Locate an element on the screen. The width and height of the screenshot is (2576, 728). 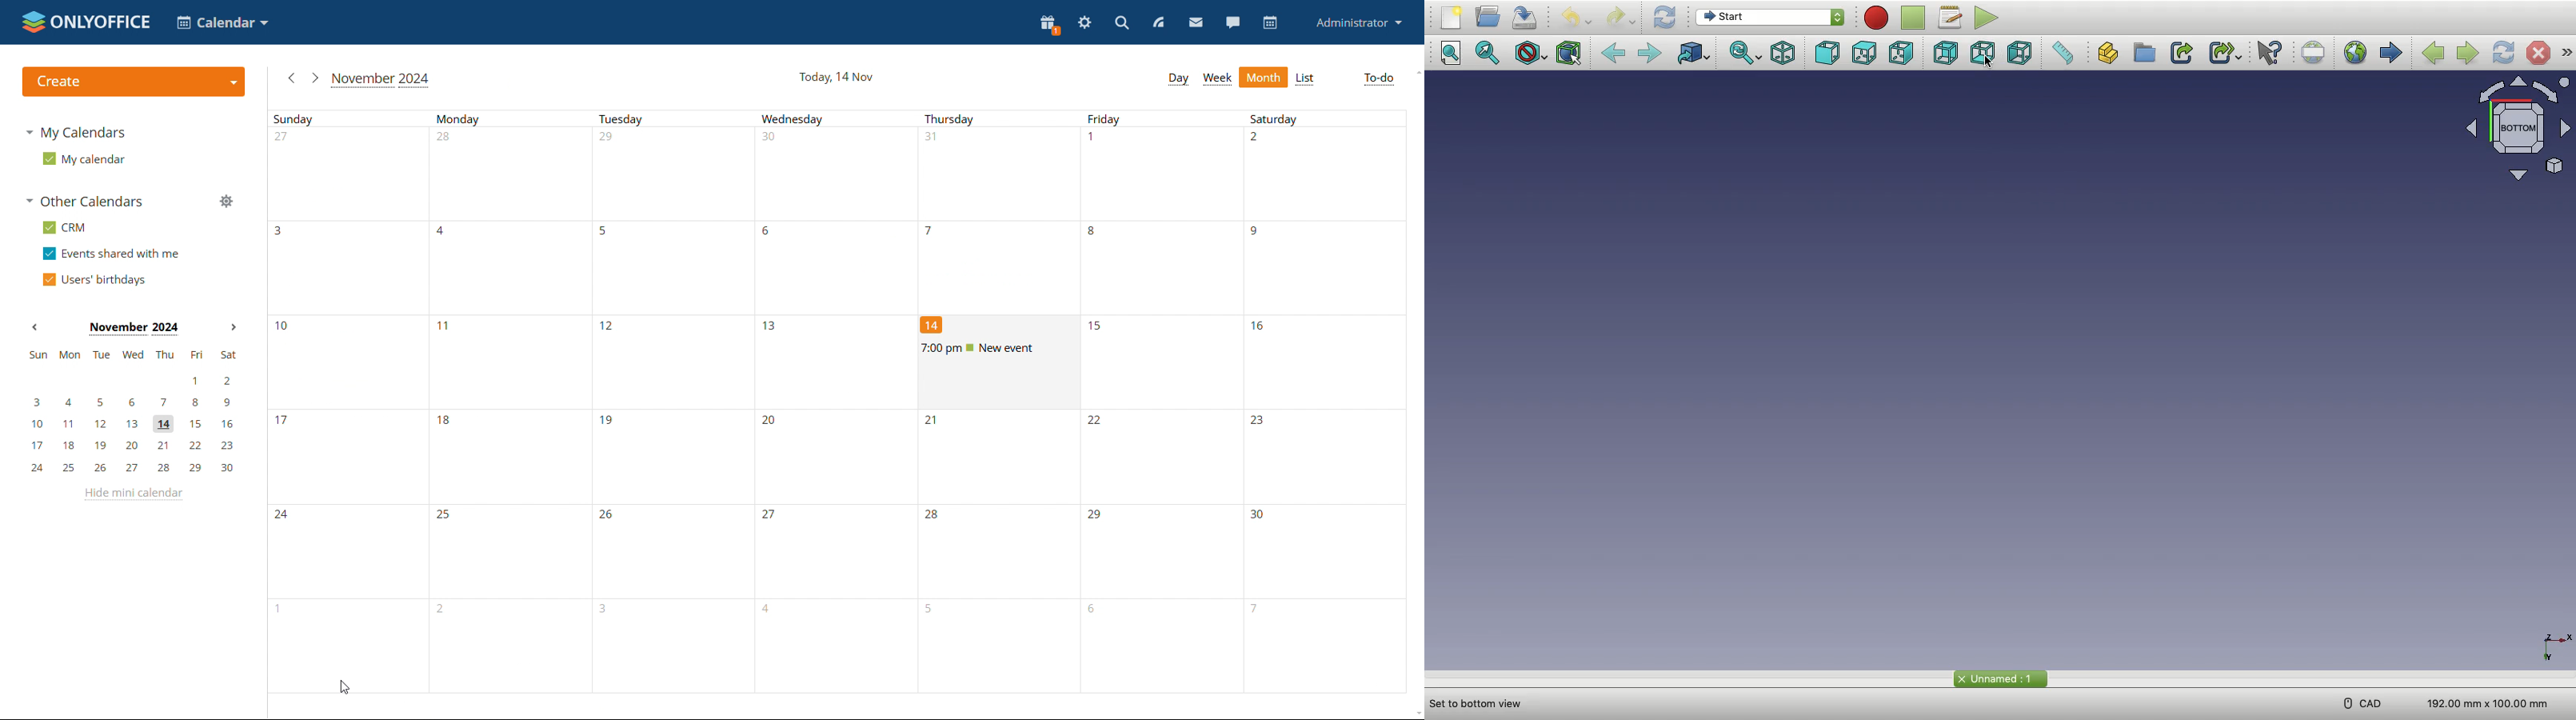
scrollbar is located at coordinates (1419, 336).